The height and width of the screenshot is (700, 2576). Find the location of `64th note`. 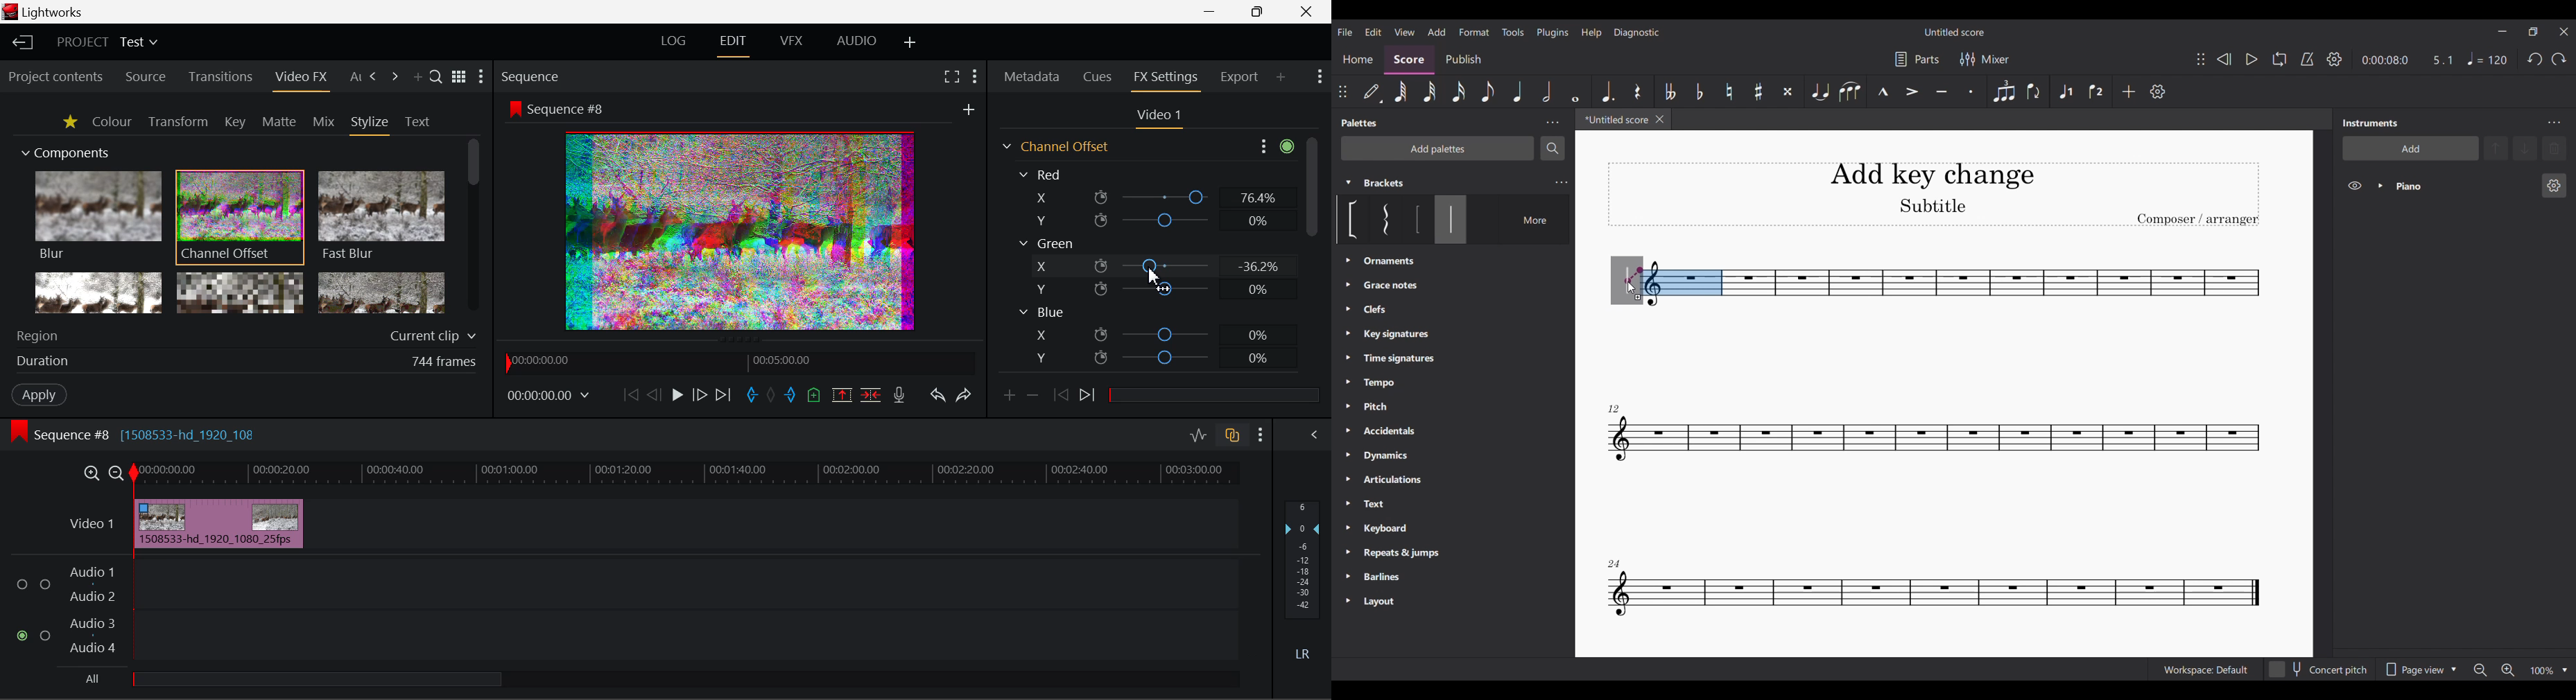

64th note is located at coordinates (1401, 92).